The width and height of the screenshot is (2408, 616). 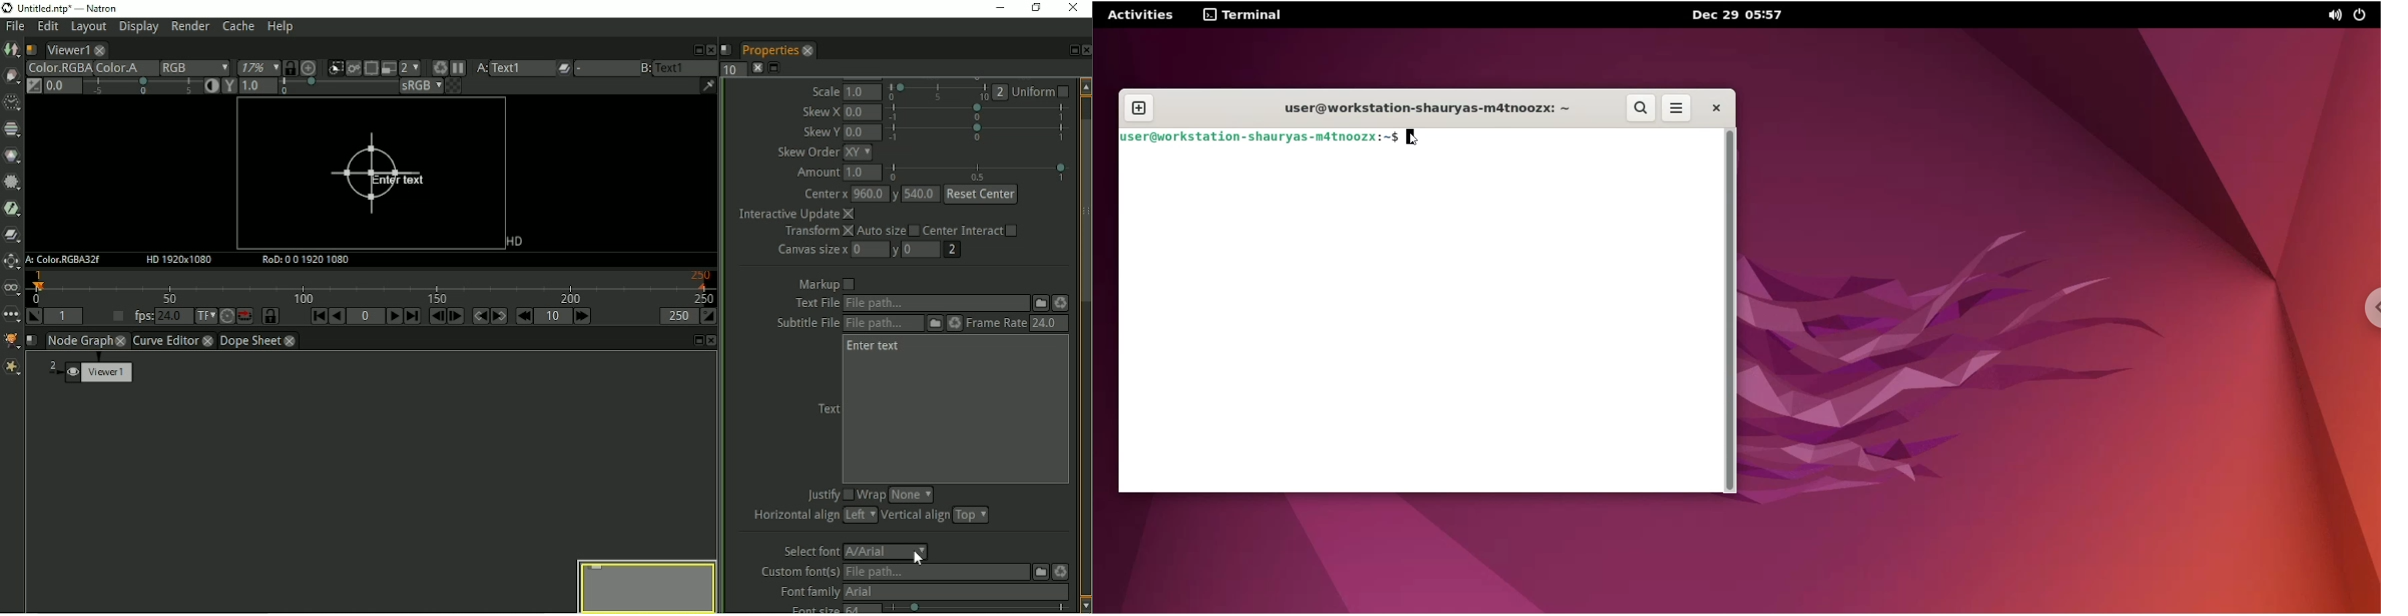 I want to click on y, so click(x=894, y=196).